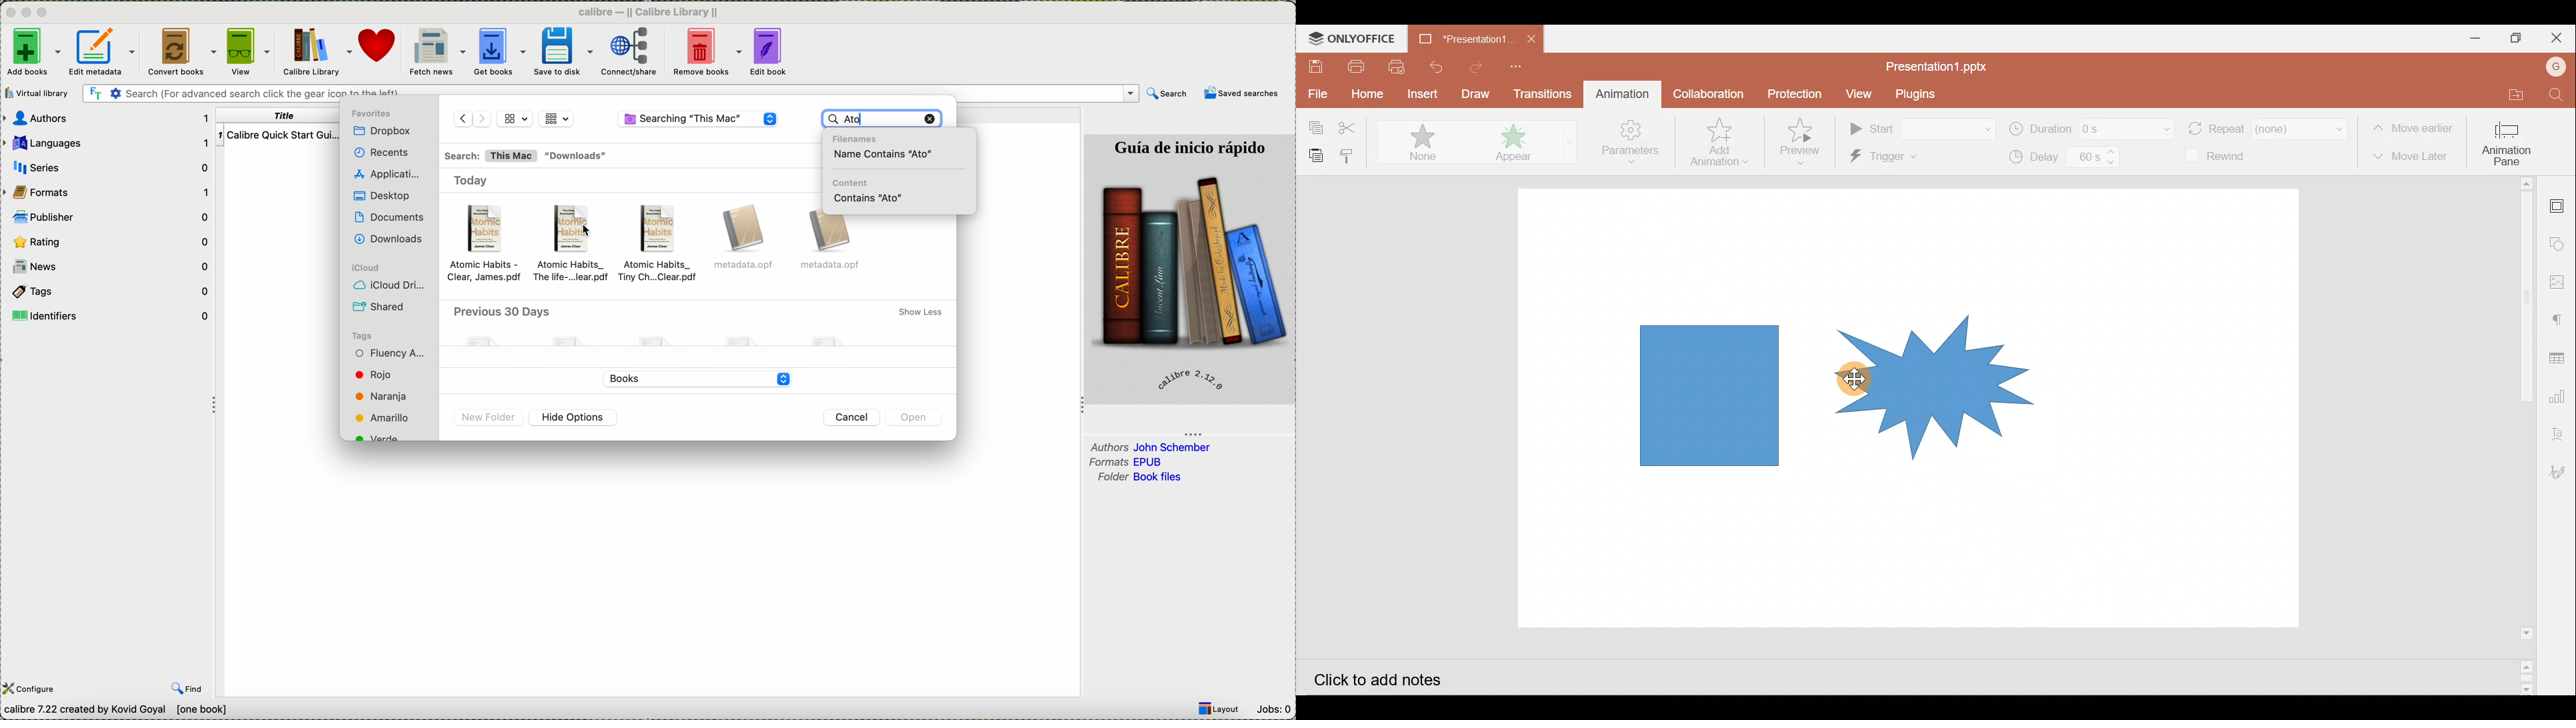 This screenshot has height=728, width=2576. I want to click on file, so click(575, 245).